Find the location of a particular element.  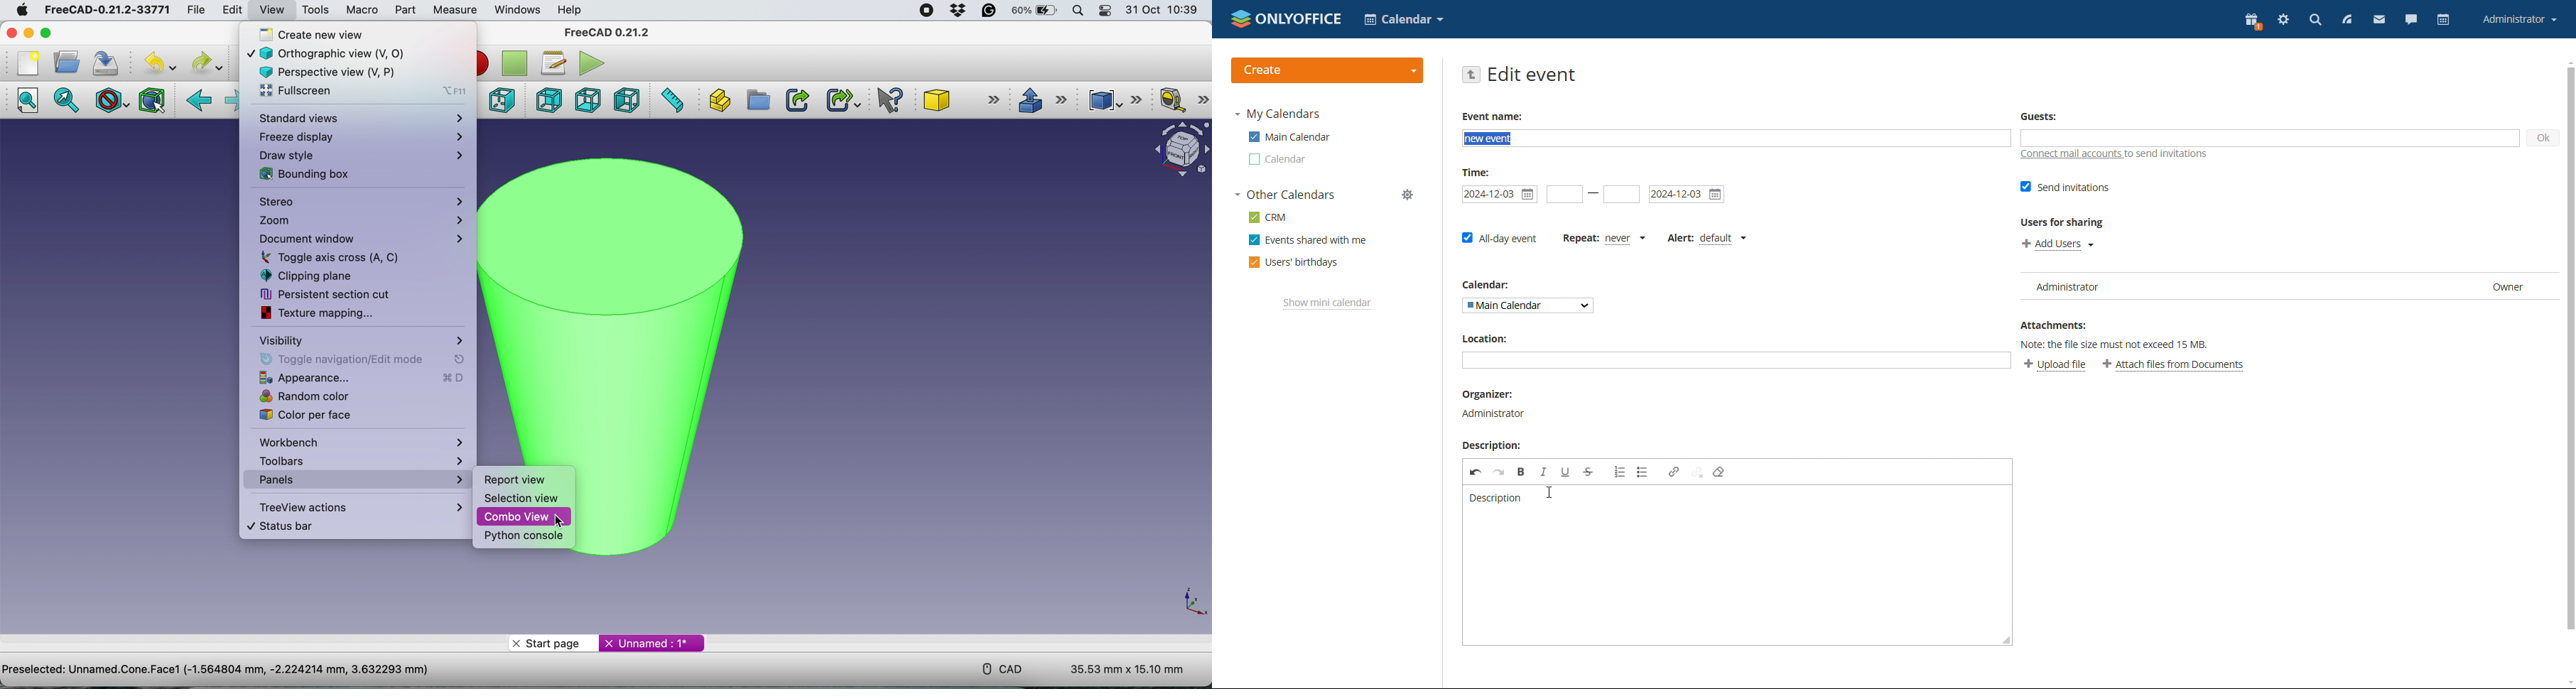

dropbox is located at coordinates (955, 11).